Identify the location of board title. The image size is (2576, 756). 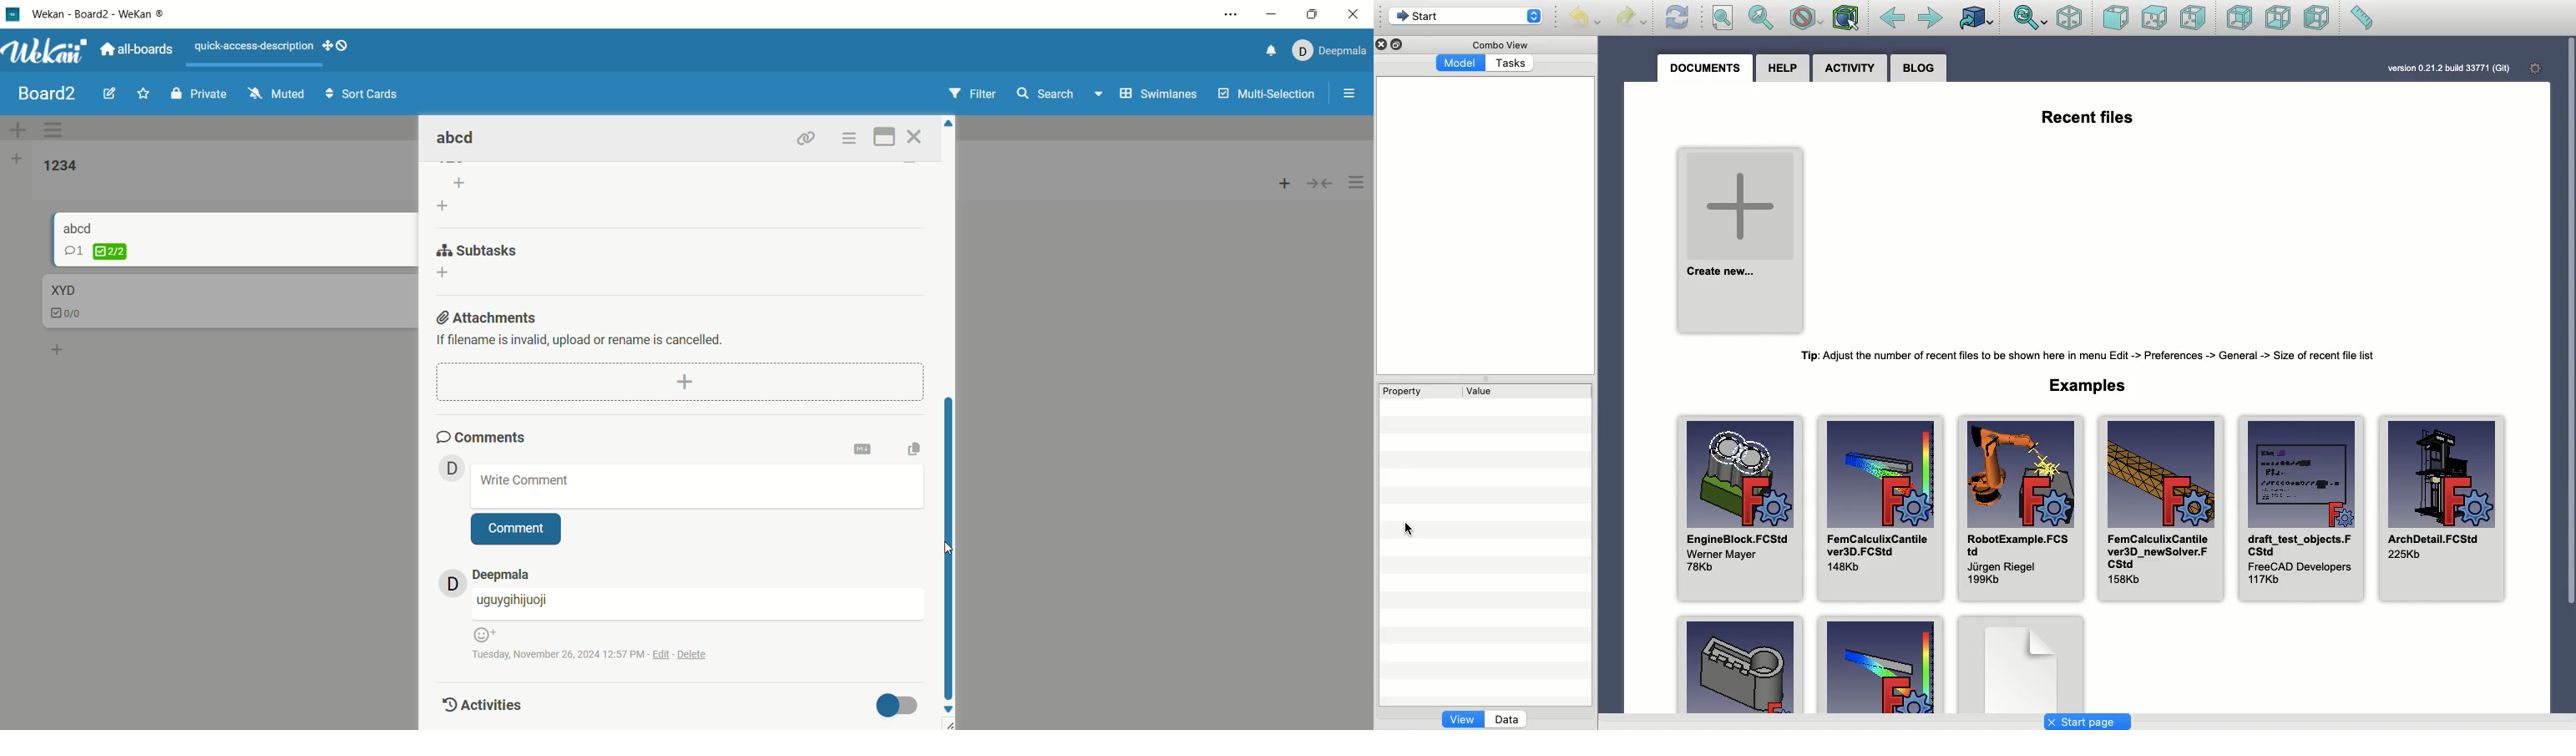
(49, 94).